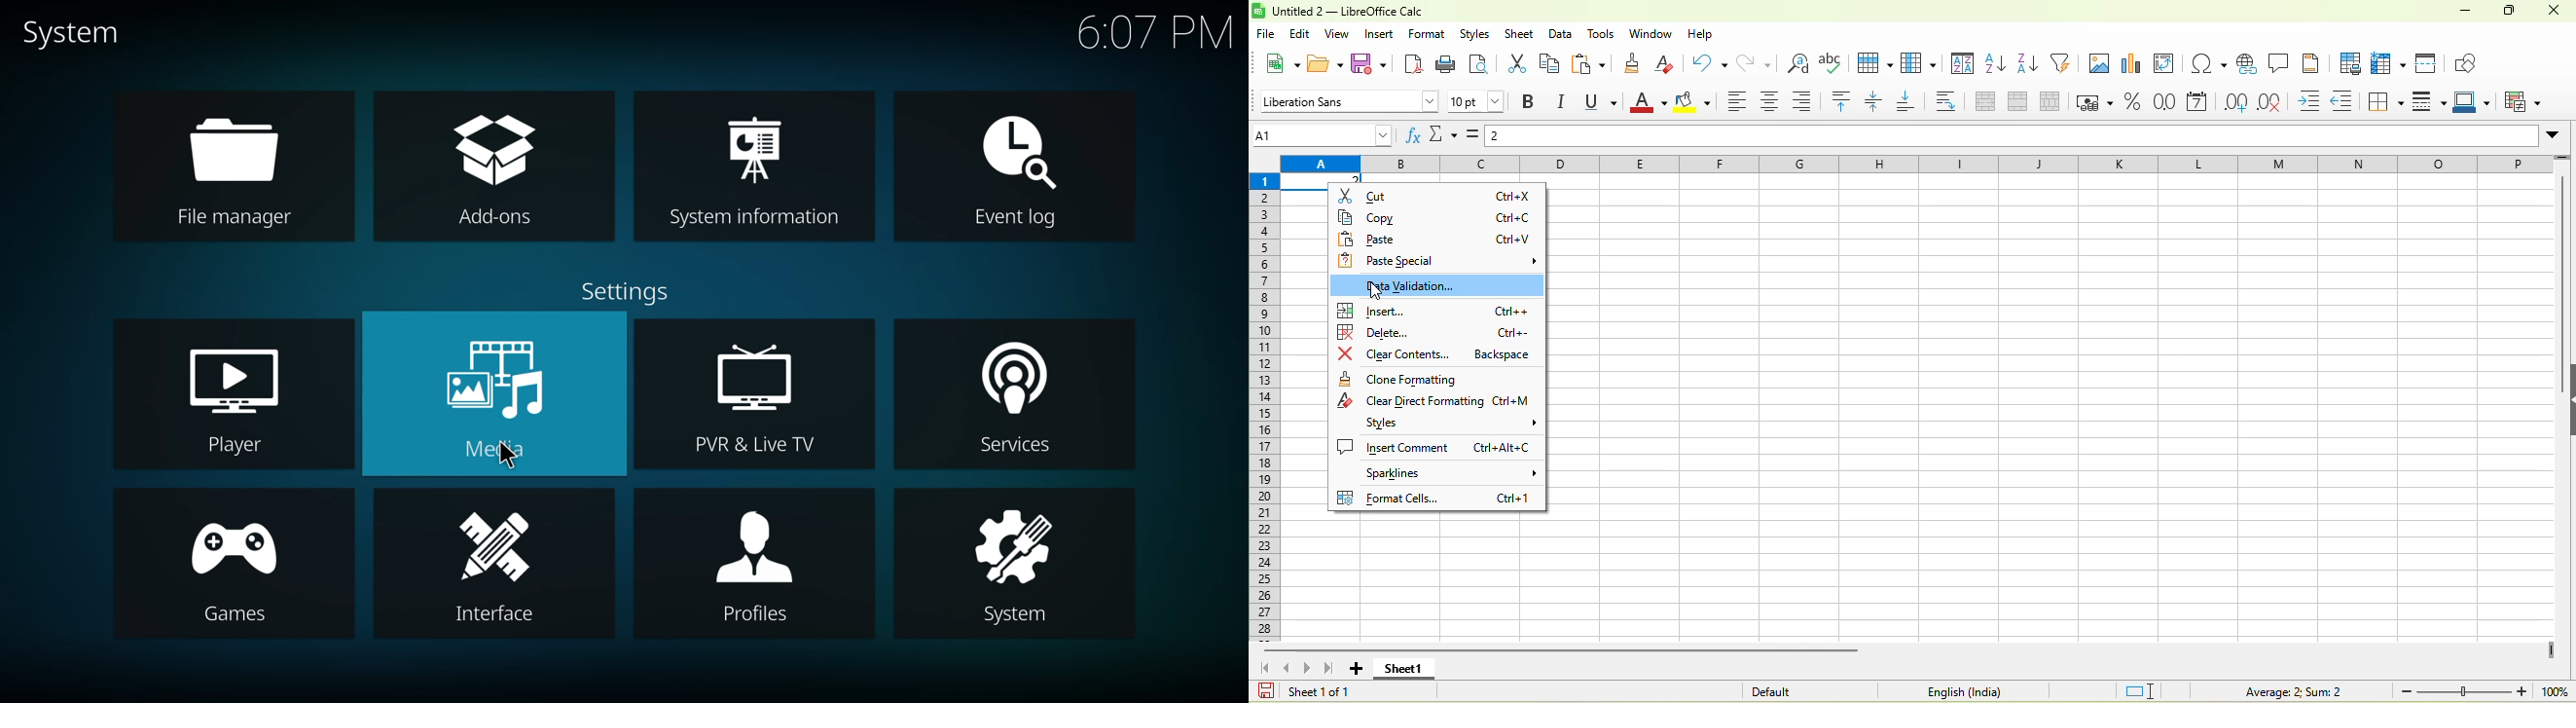 This screenshot has width=2576, height=728. I want to click on help, so click(1700, 33).